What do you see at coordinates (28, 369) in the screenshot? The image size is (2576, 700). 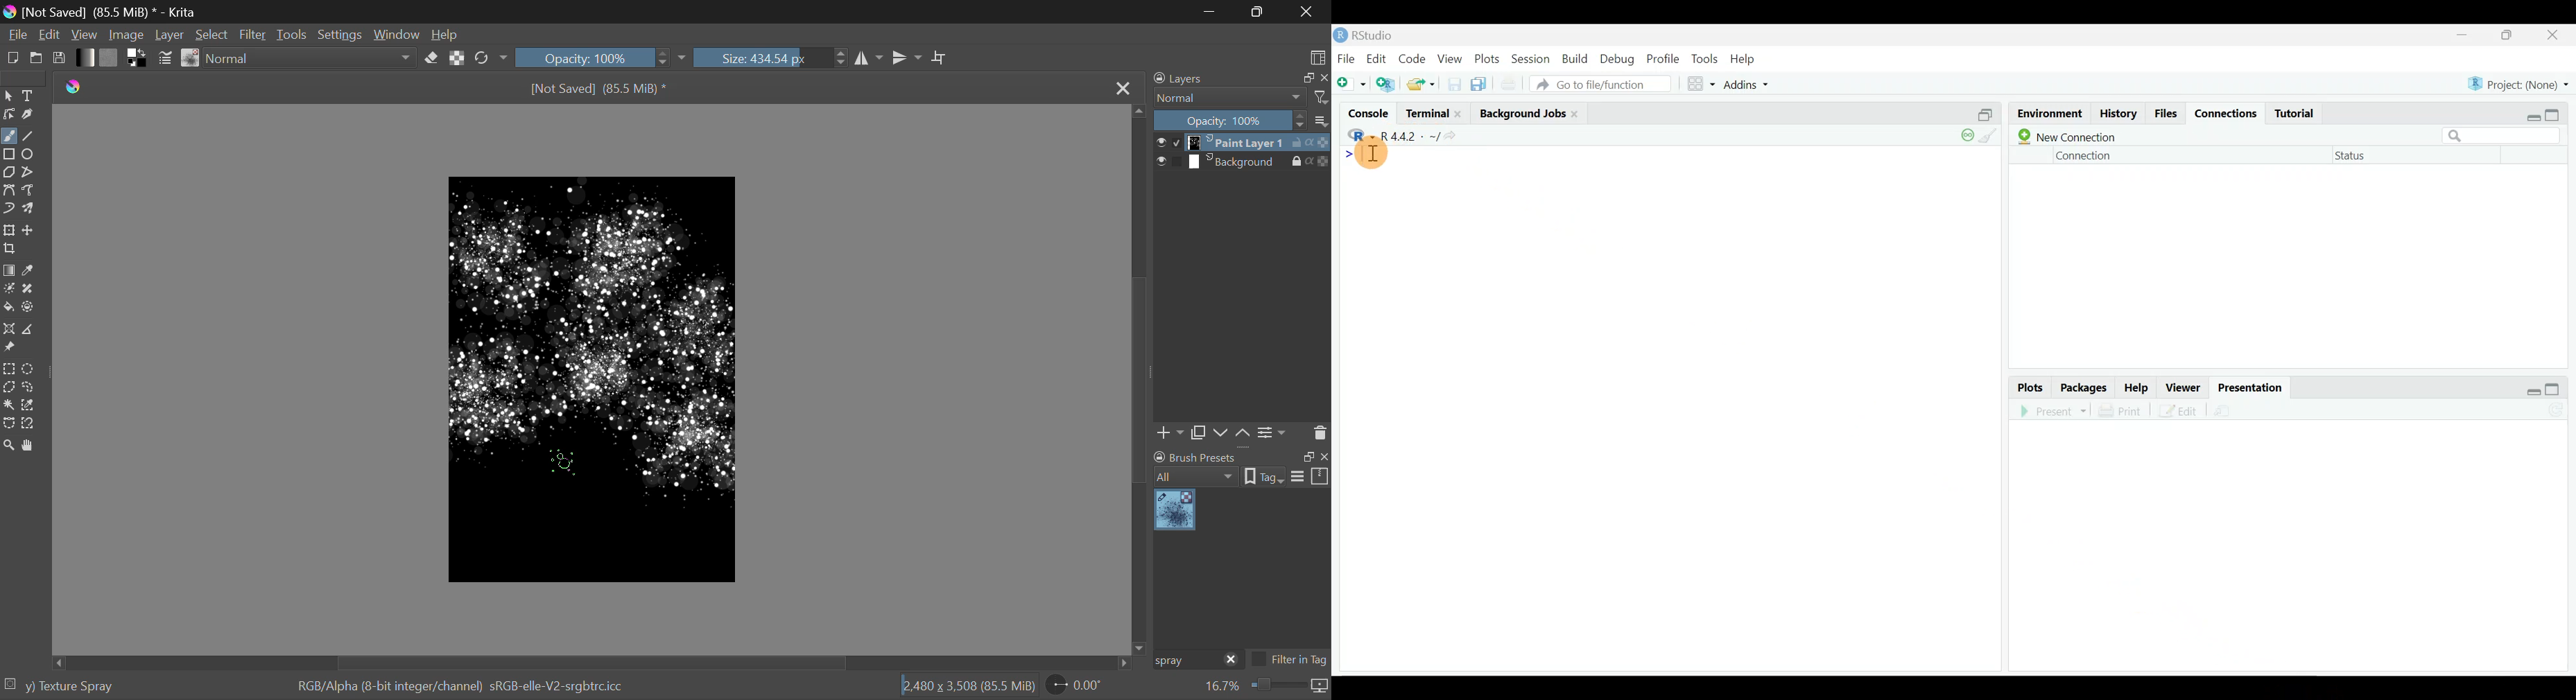 I see `Circular Selection` at bounding box center [28, 369].